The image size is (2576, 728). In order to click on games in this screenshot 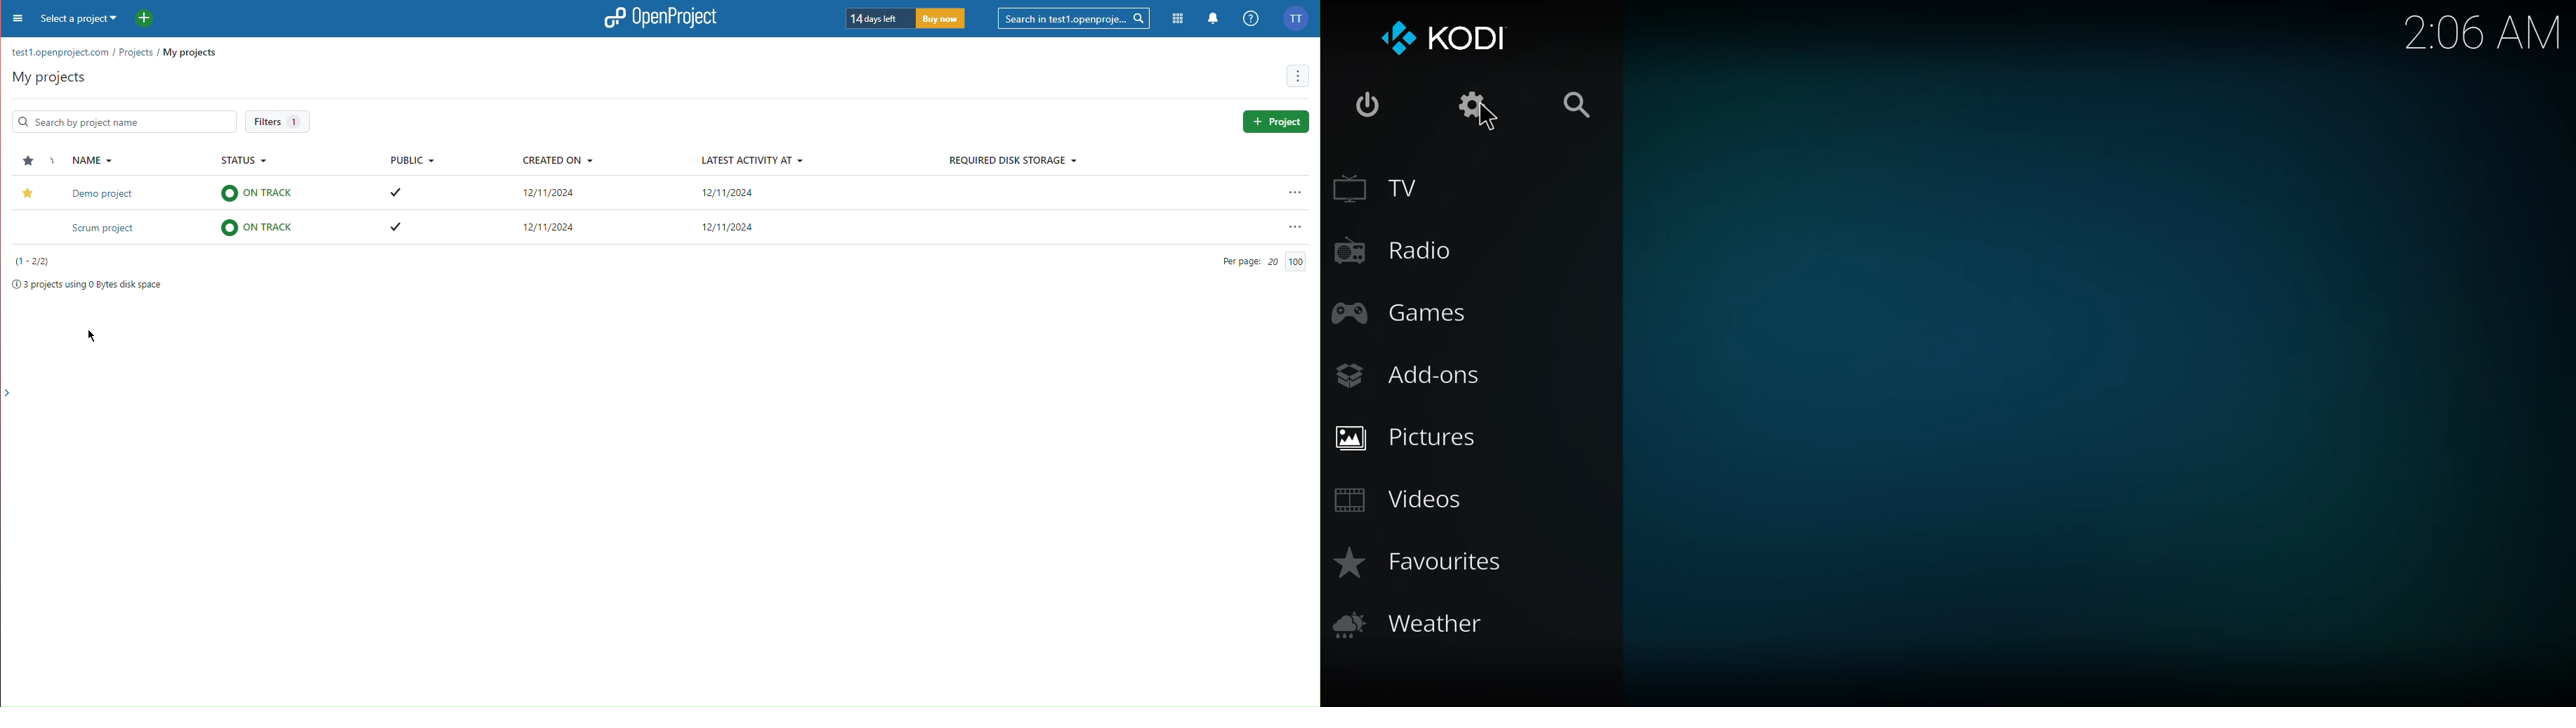, I will do `click(1405, 313)`.